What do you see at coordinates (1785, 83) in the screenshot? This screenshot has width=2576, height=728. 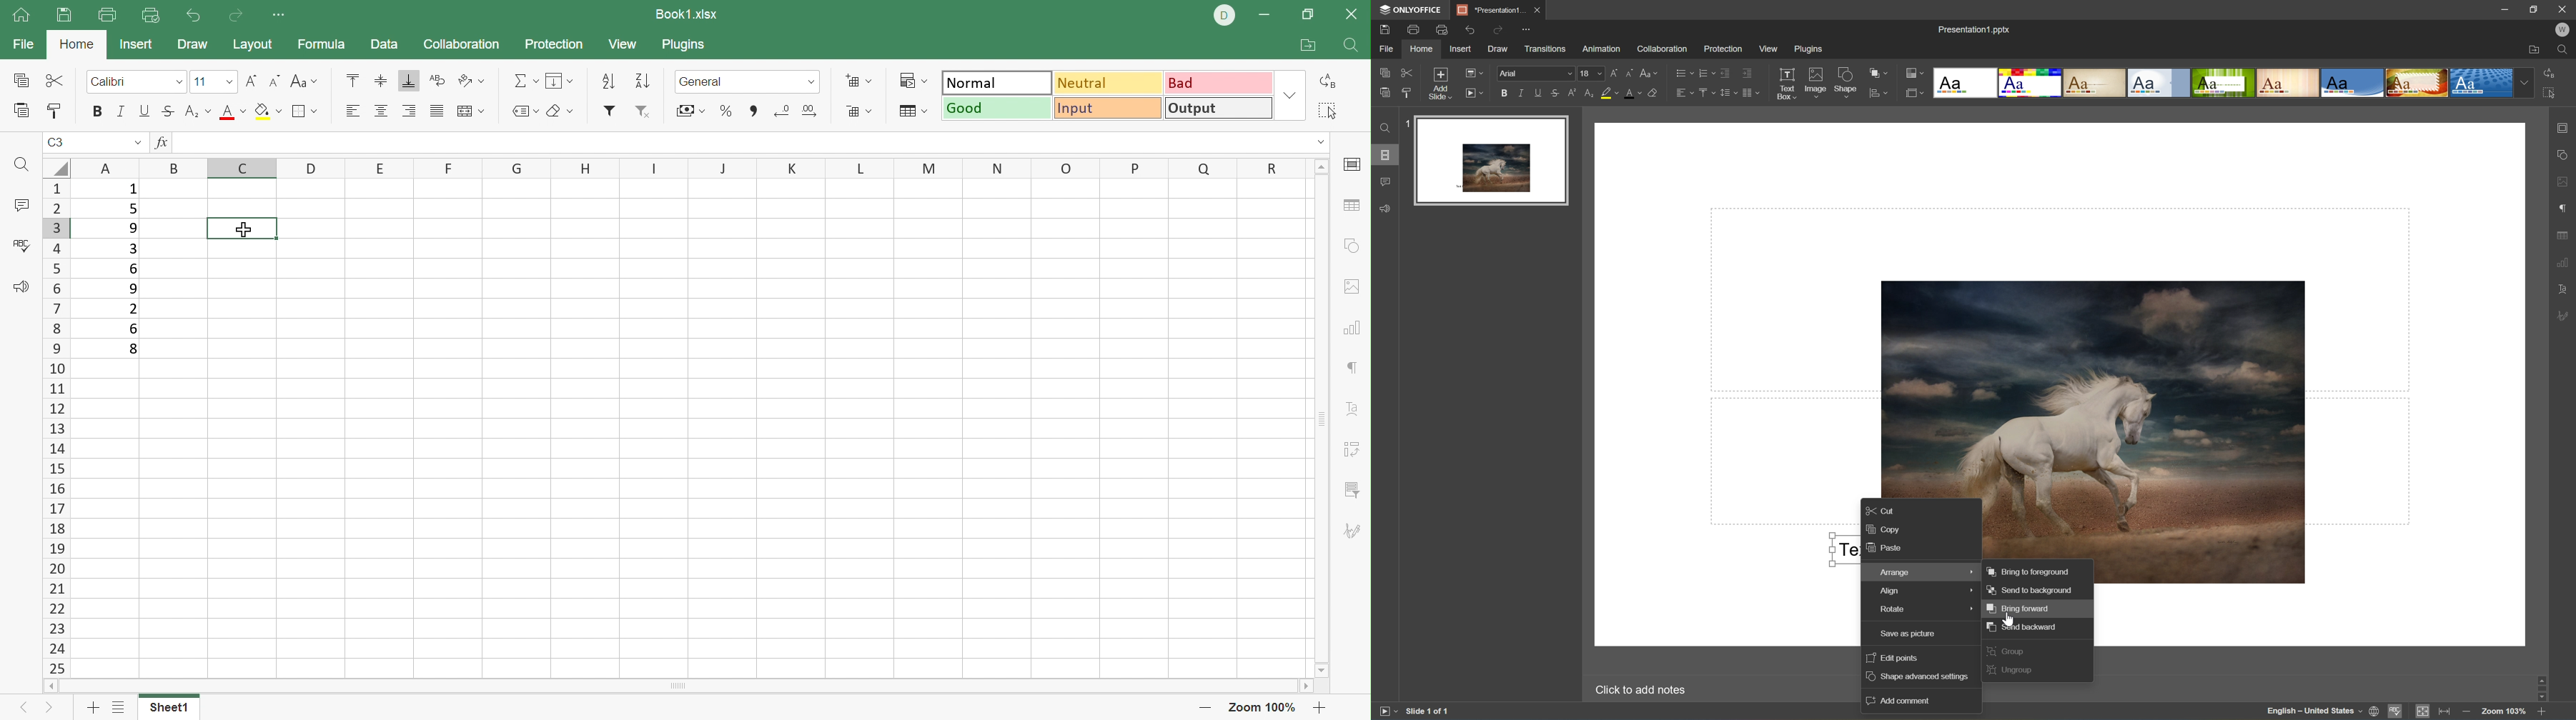 I see `Text Box` at bounding box center [1785, 83].